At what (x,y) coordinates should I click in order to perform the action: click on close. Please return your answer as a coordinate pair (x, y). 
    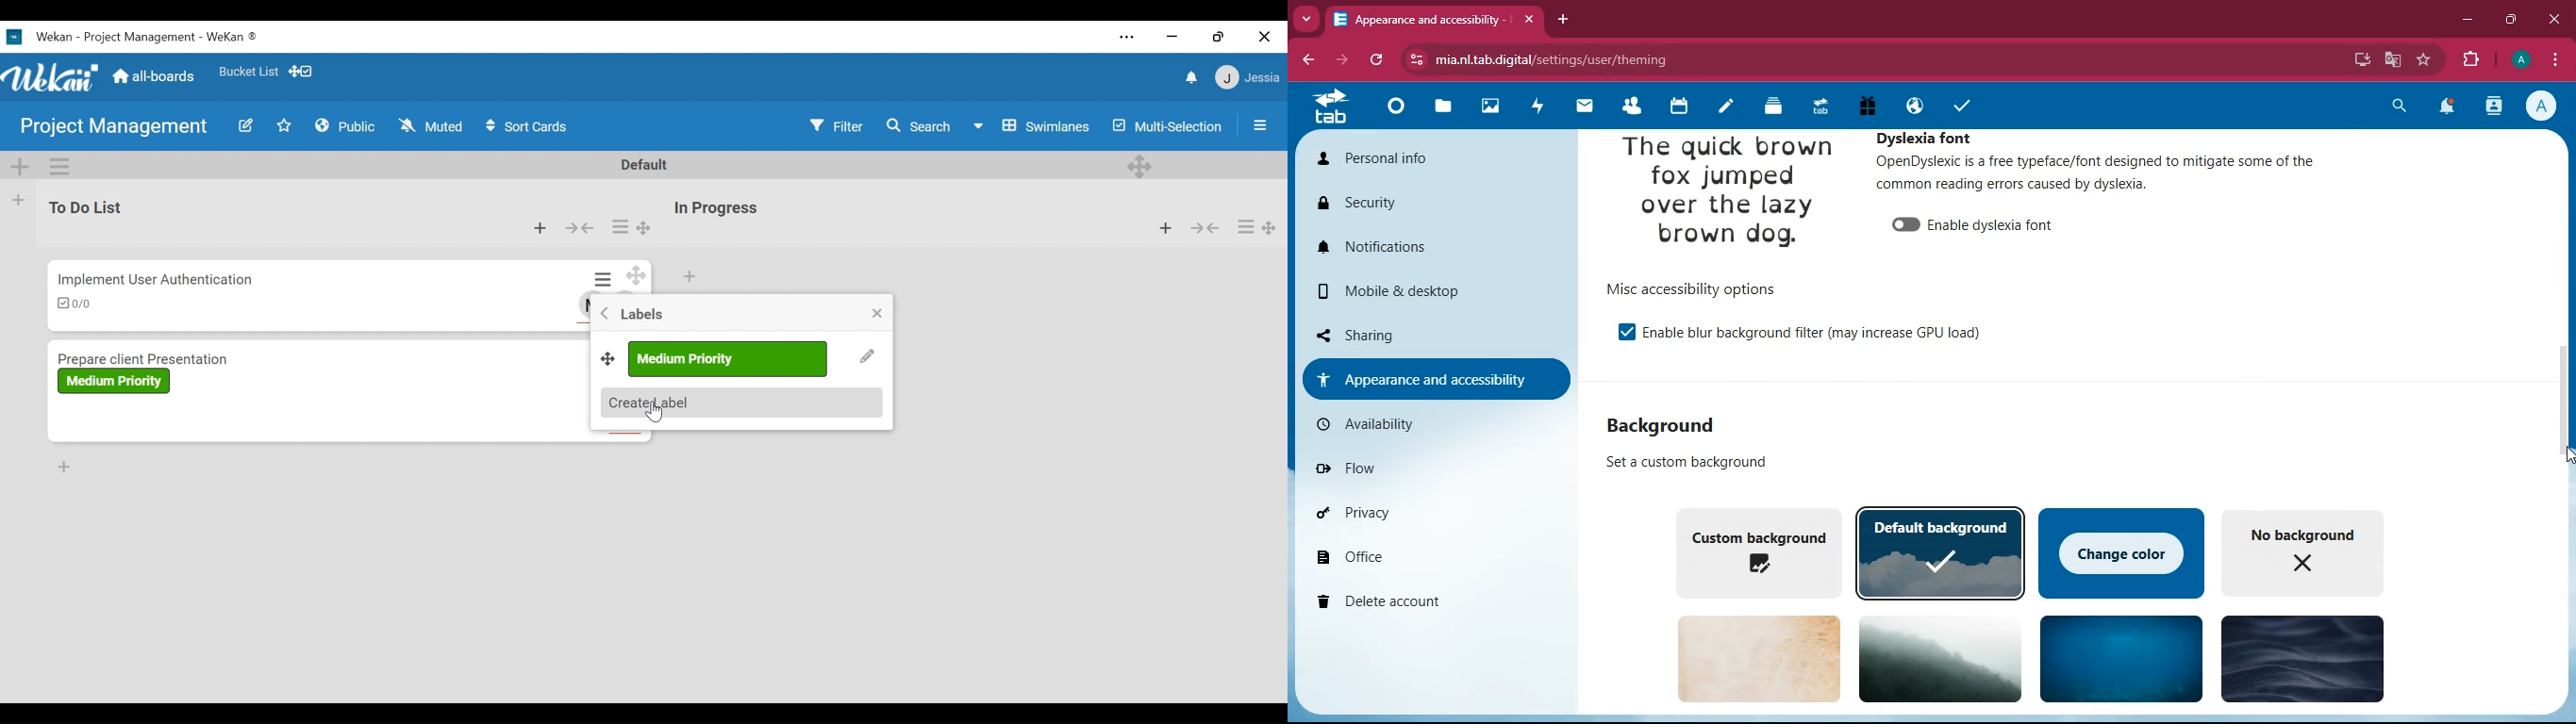
    Looking at the image, I should click on (1264, 37).